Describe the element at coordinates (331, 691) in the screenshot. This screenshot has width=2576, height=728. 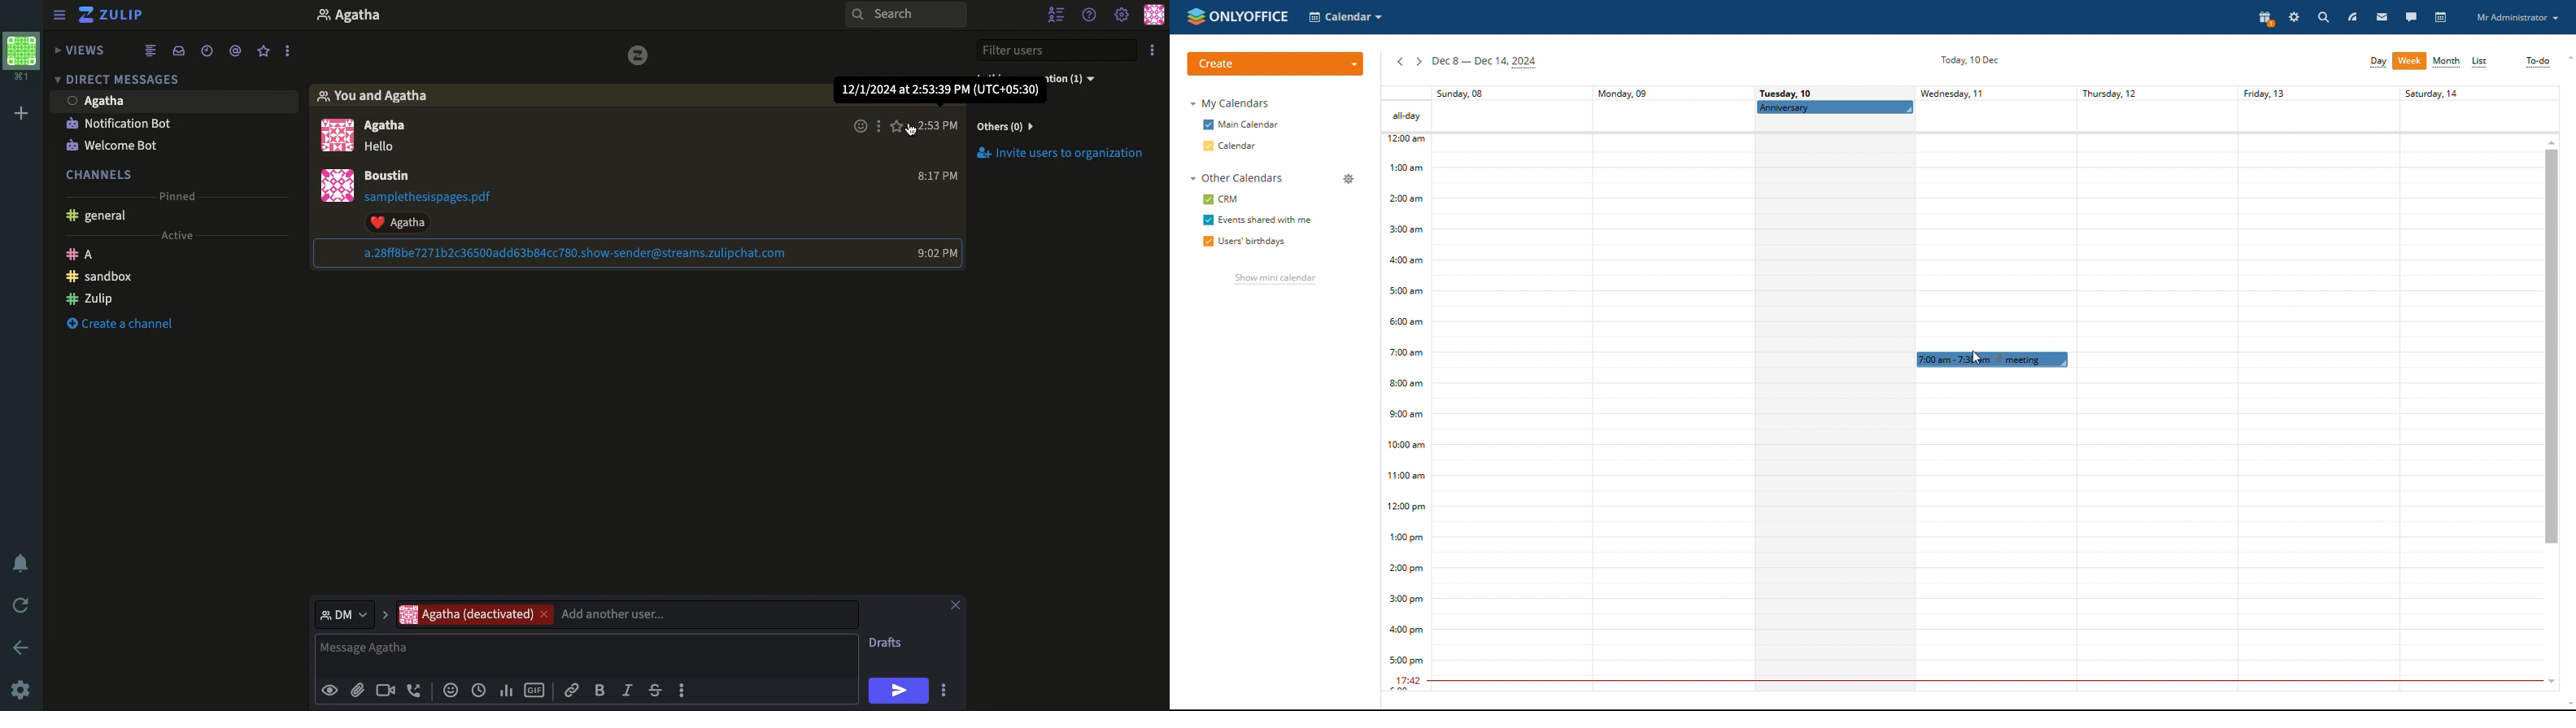
I see `Identity` at that location.